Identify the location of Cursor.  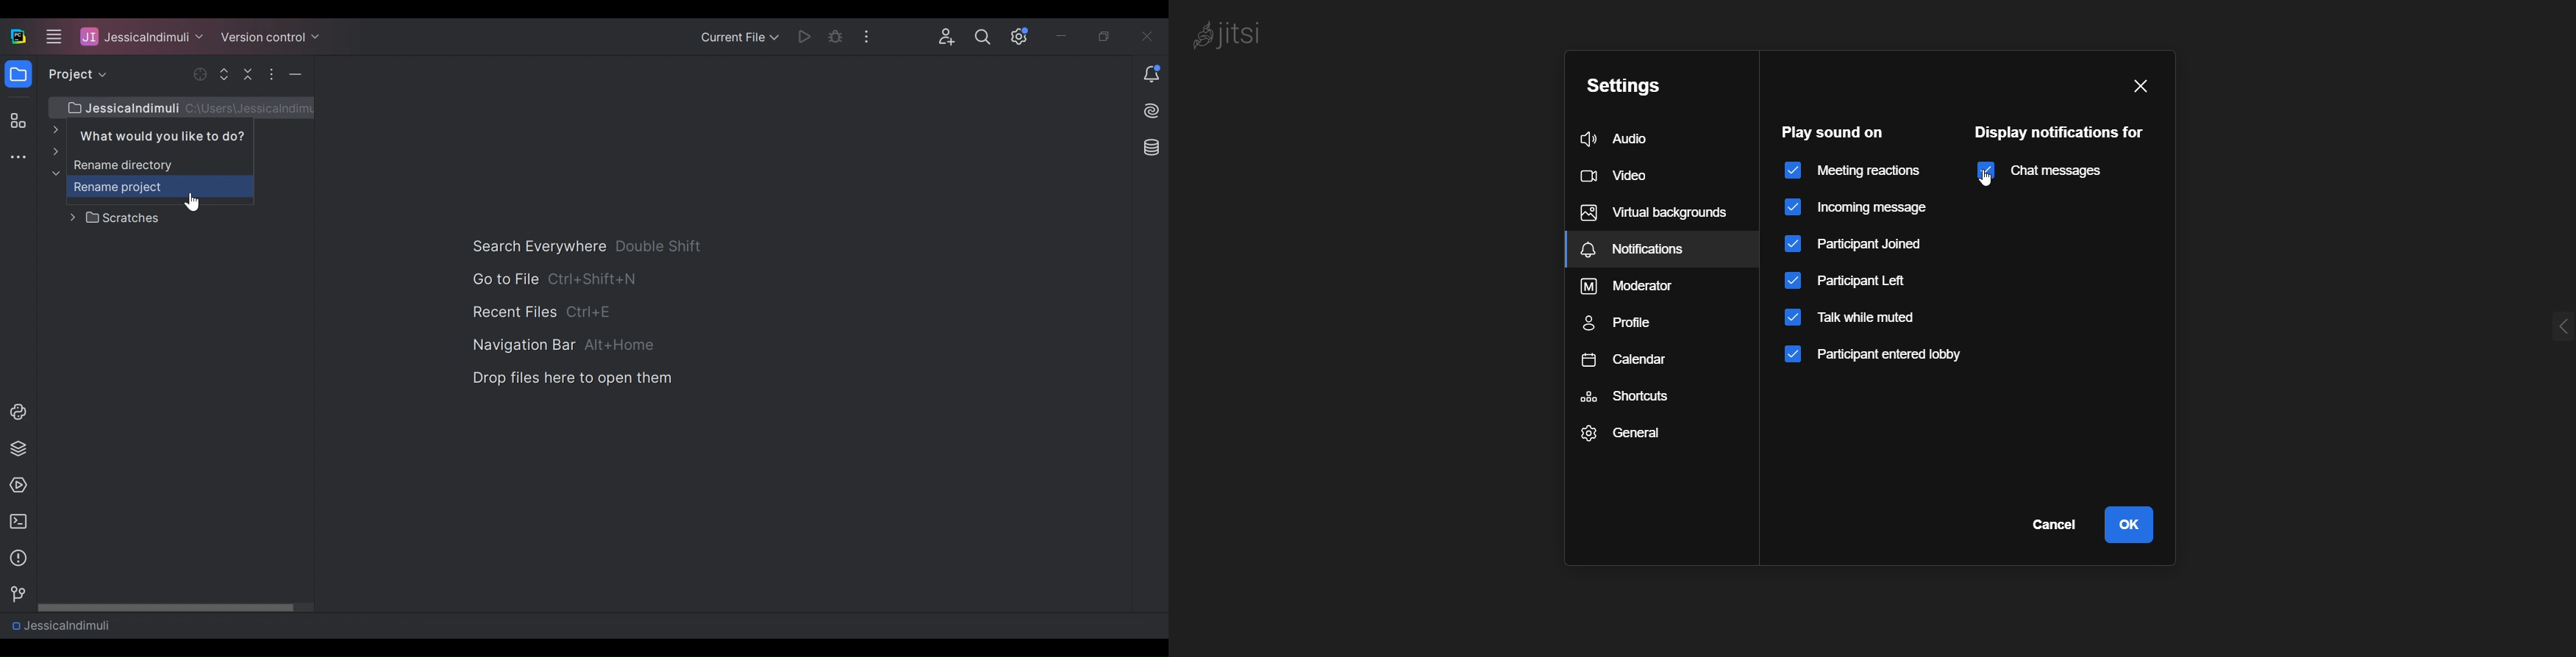
(190, 203).